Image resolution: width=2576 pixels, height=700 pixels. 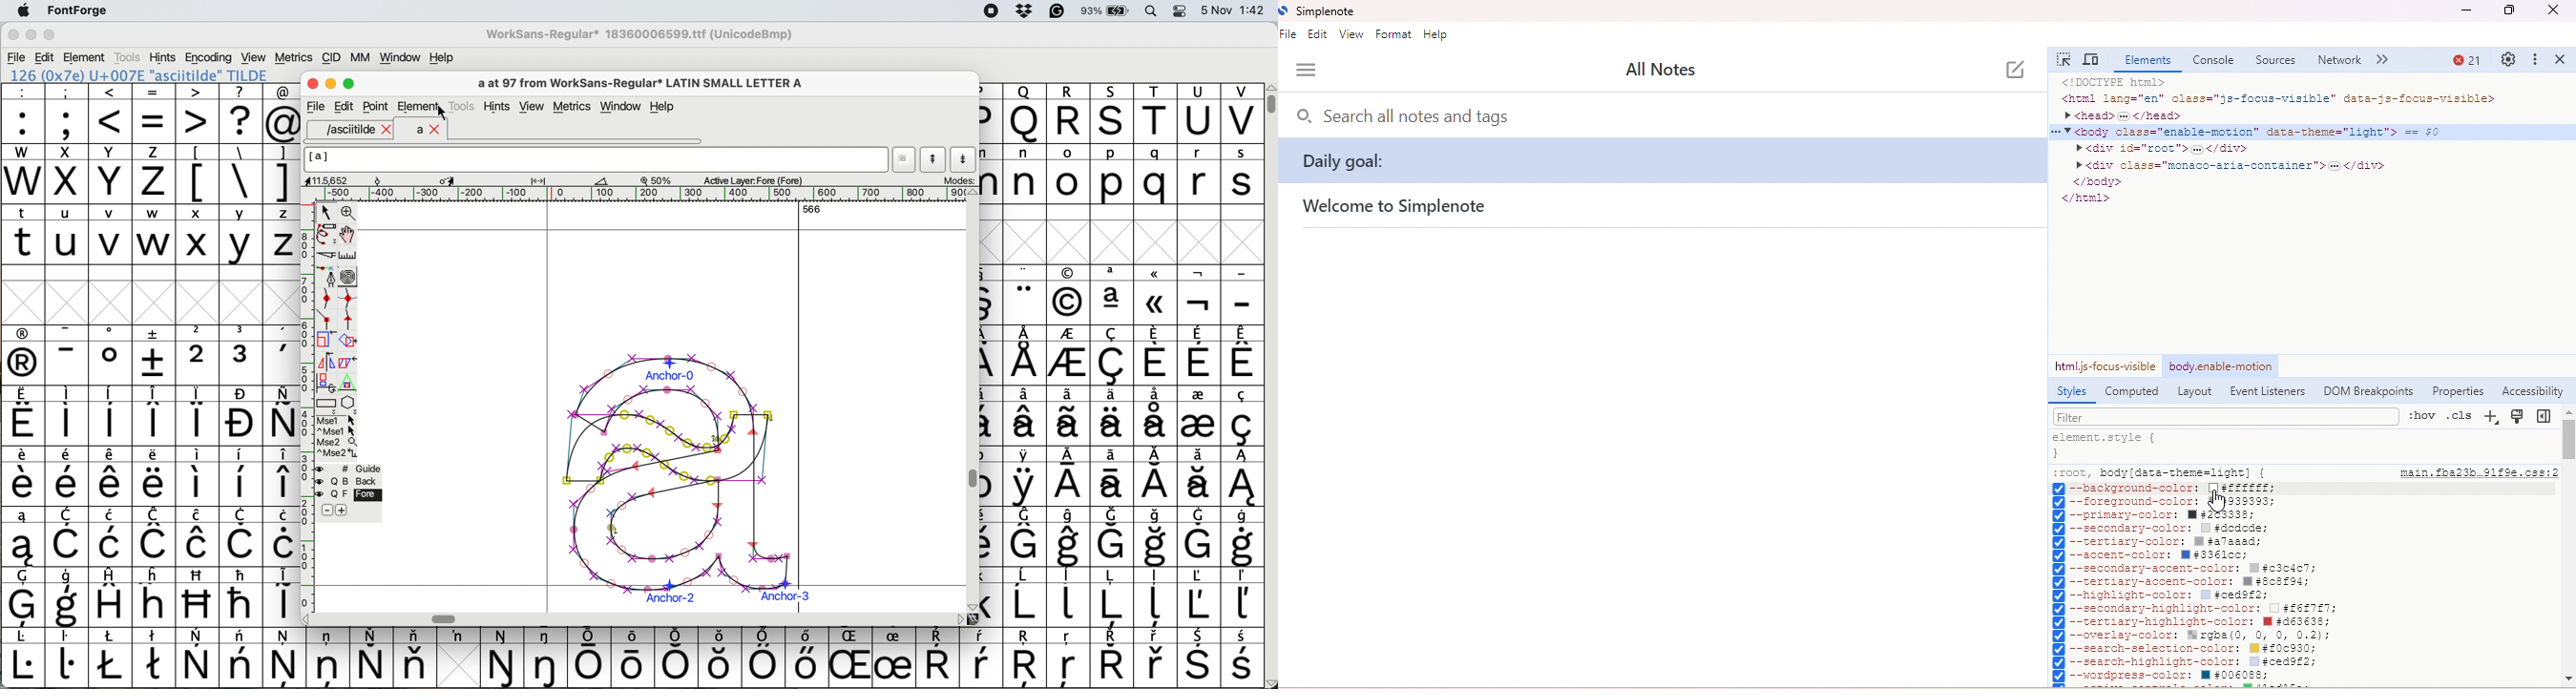 I want to click on symbol, so click(x=111, y=415).